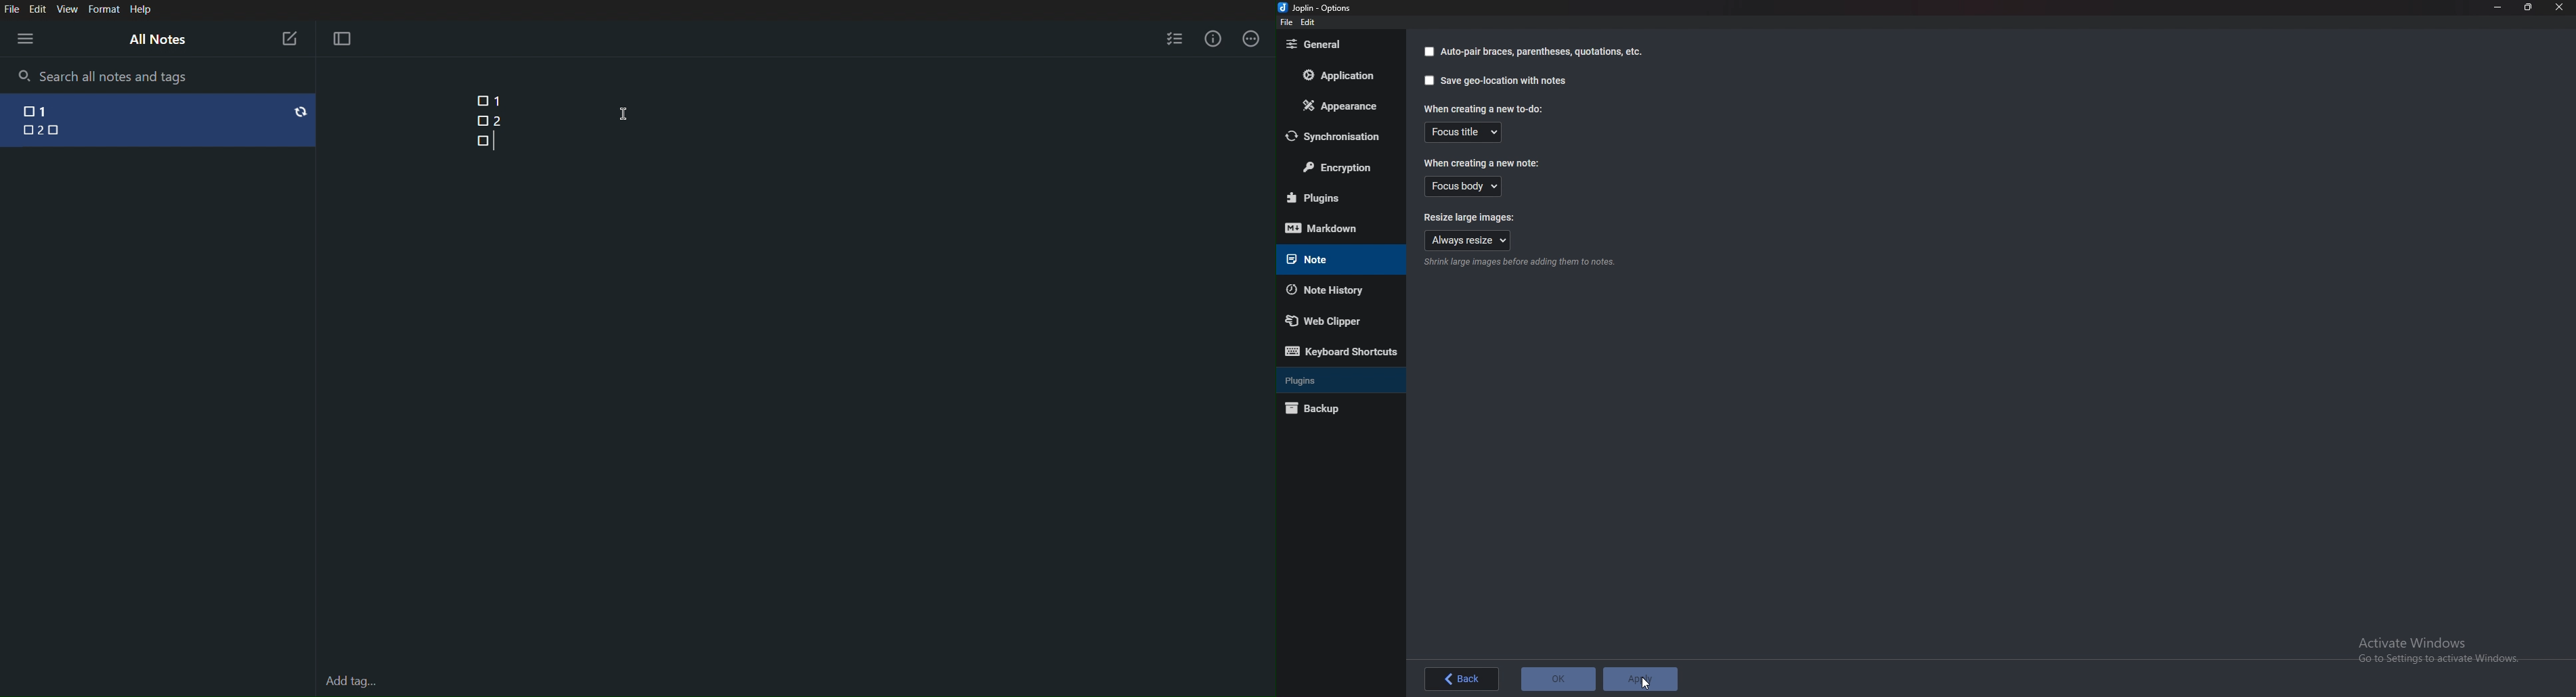  I want to click on checkbox, so click(23, 130).